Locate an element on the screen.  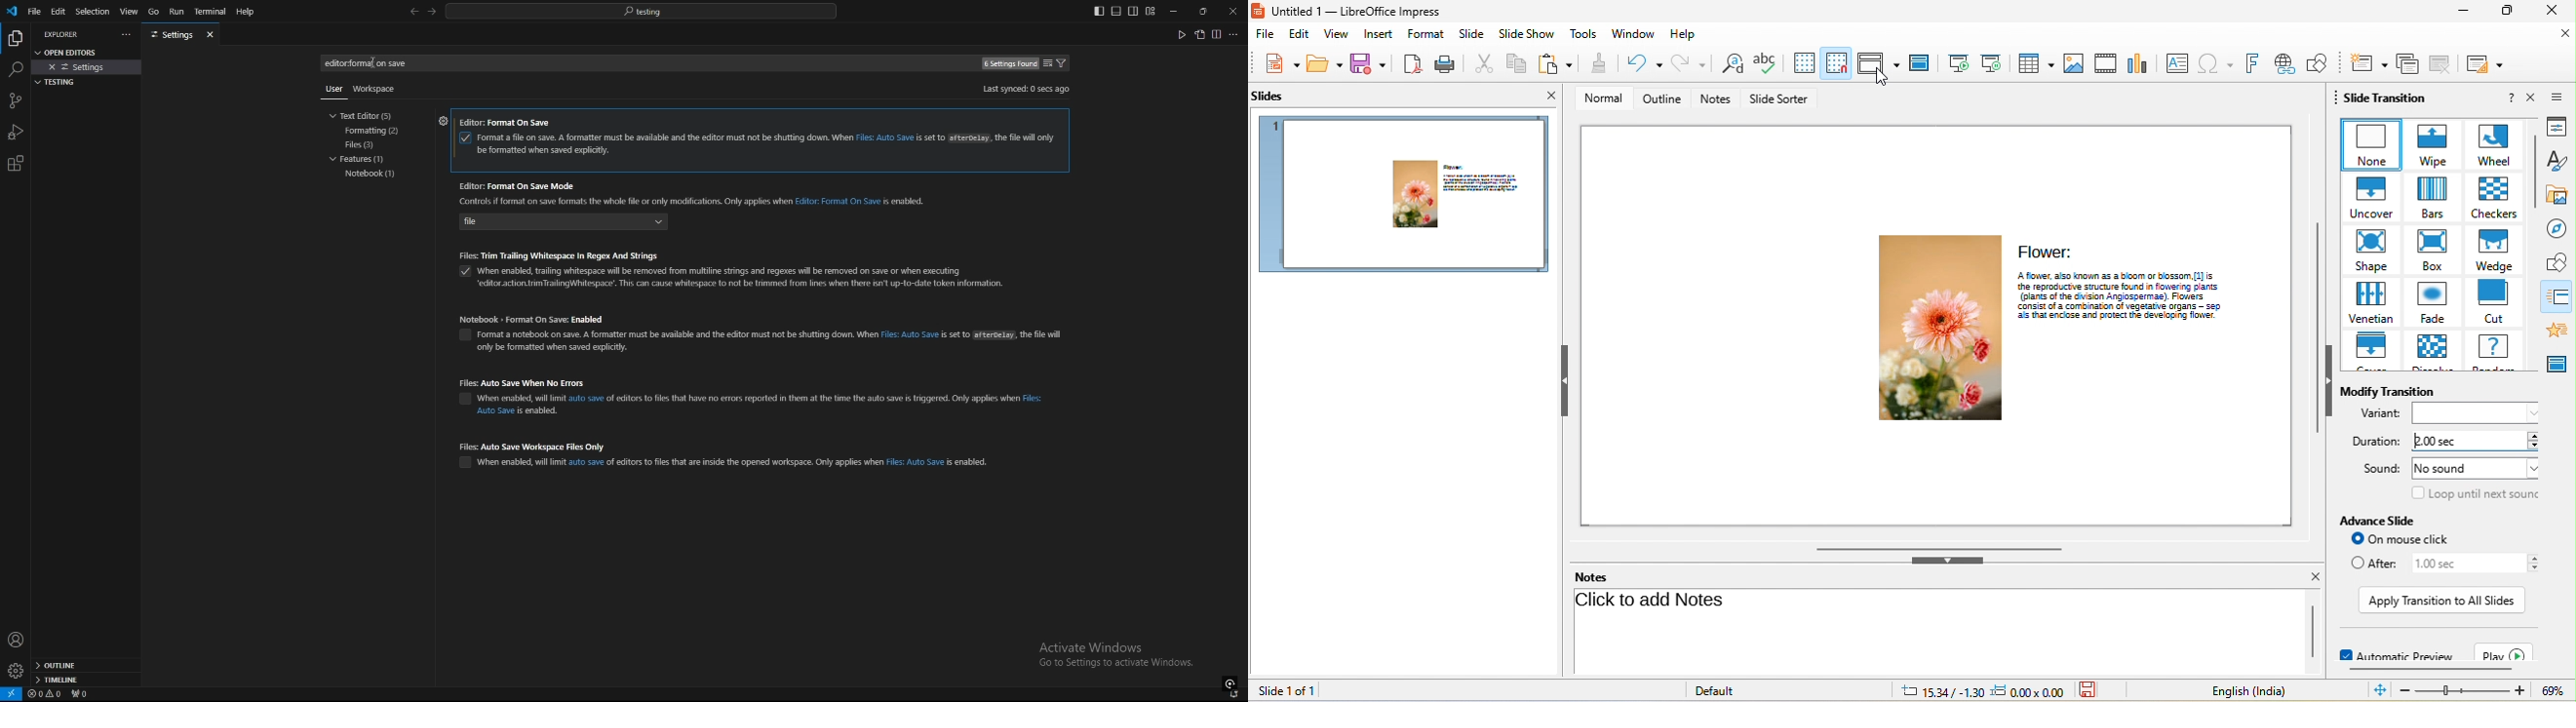
open settings is located at coordinates (72, 51).